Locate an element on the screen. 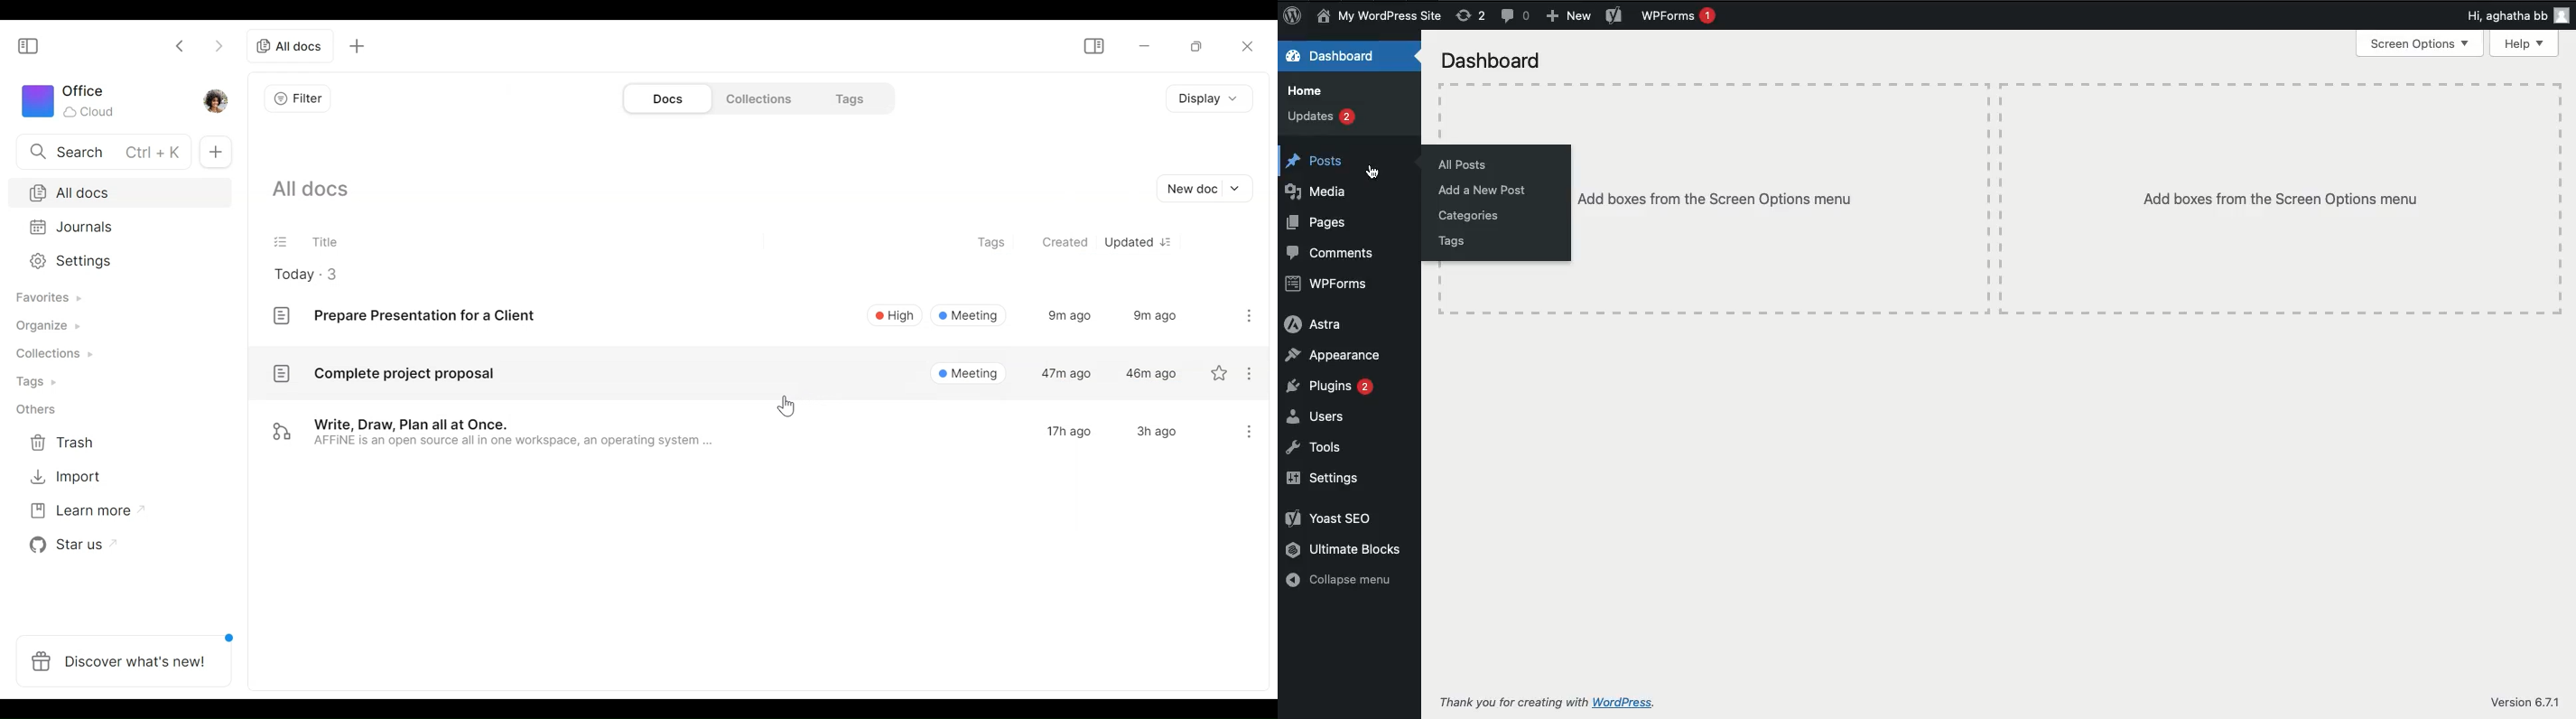 Image resolution: width=2576 pixels, height=728 pixels. (un)select is located at coordinates (283, 242).